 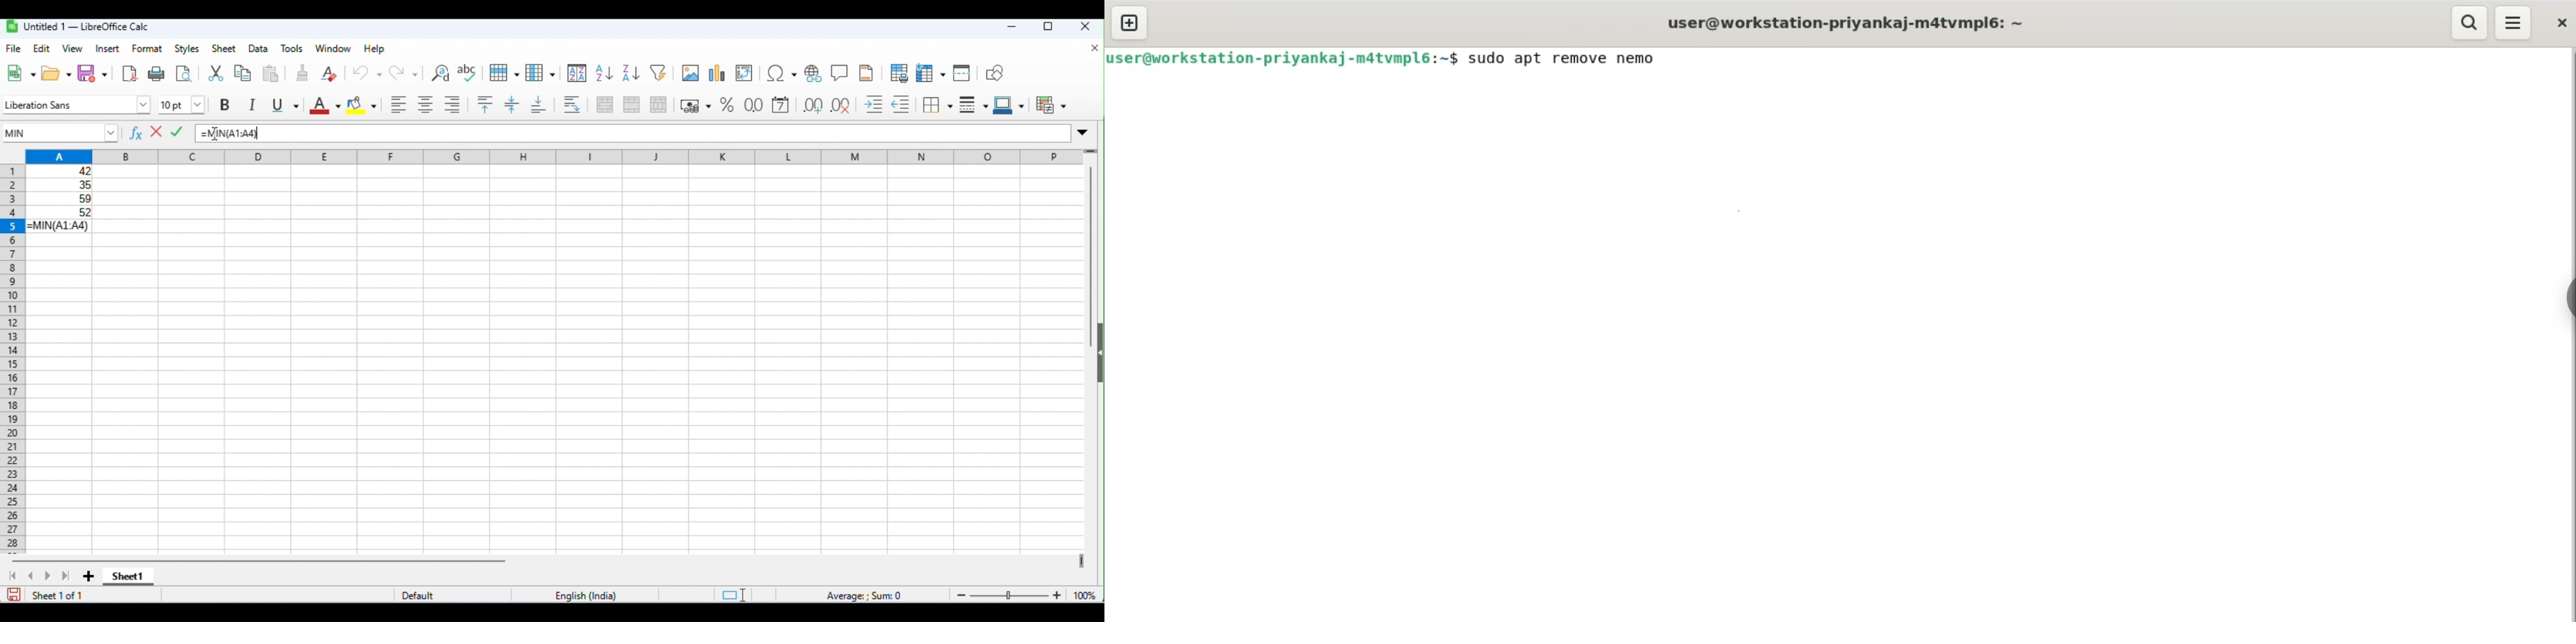 What do you see at coordinates (504, 72) in the screenshot?
I see `row` at bounding box center [504, 72].